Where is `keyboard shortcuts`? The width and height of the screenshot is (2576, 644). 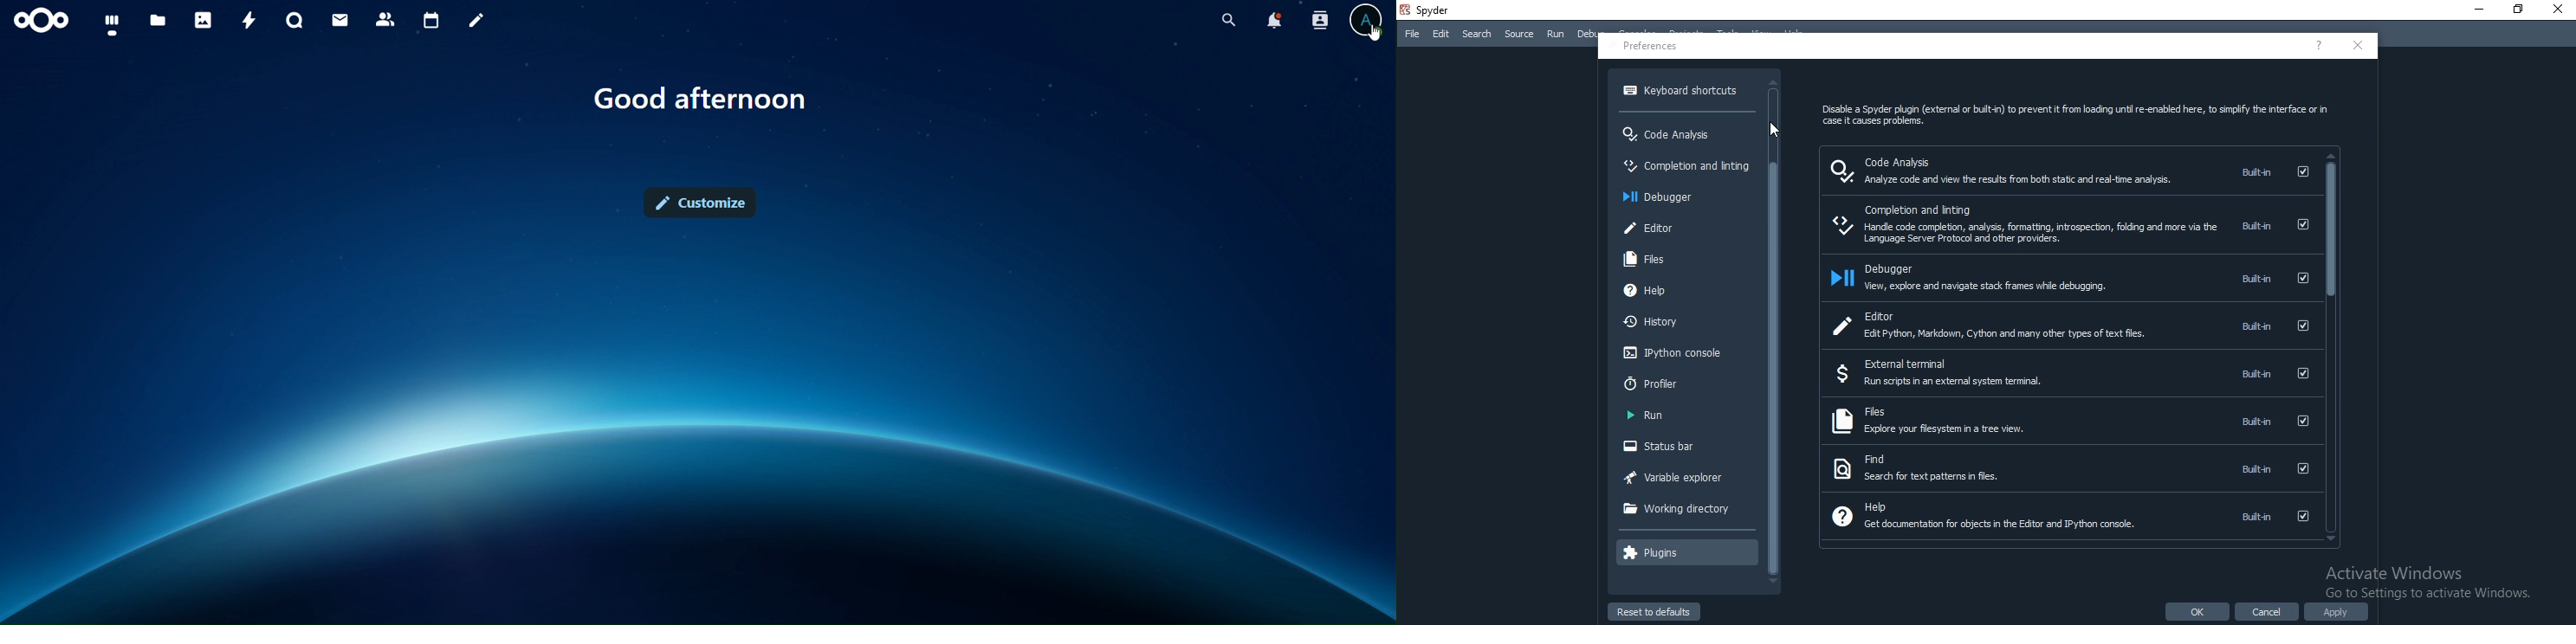 keyboard shortcuts is located at coordinates (1680, 91).